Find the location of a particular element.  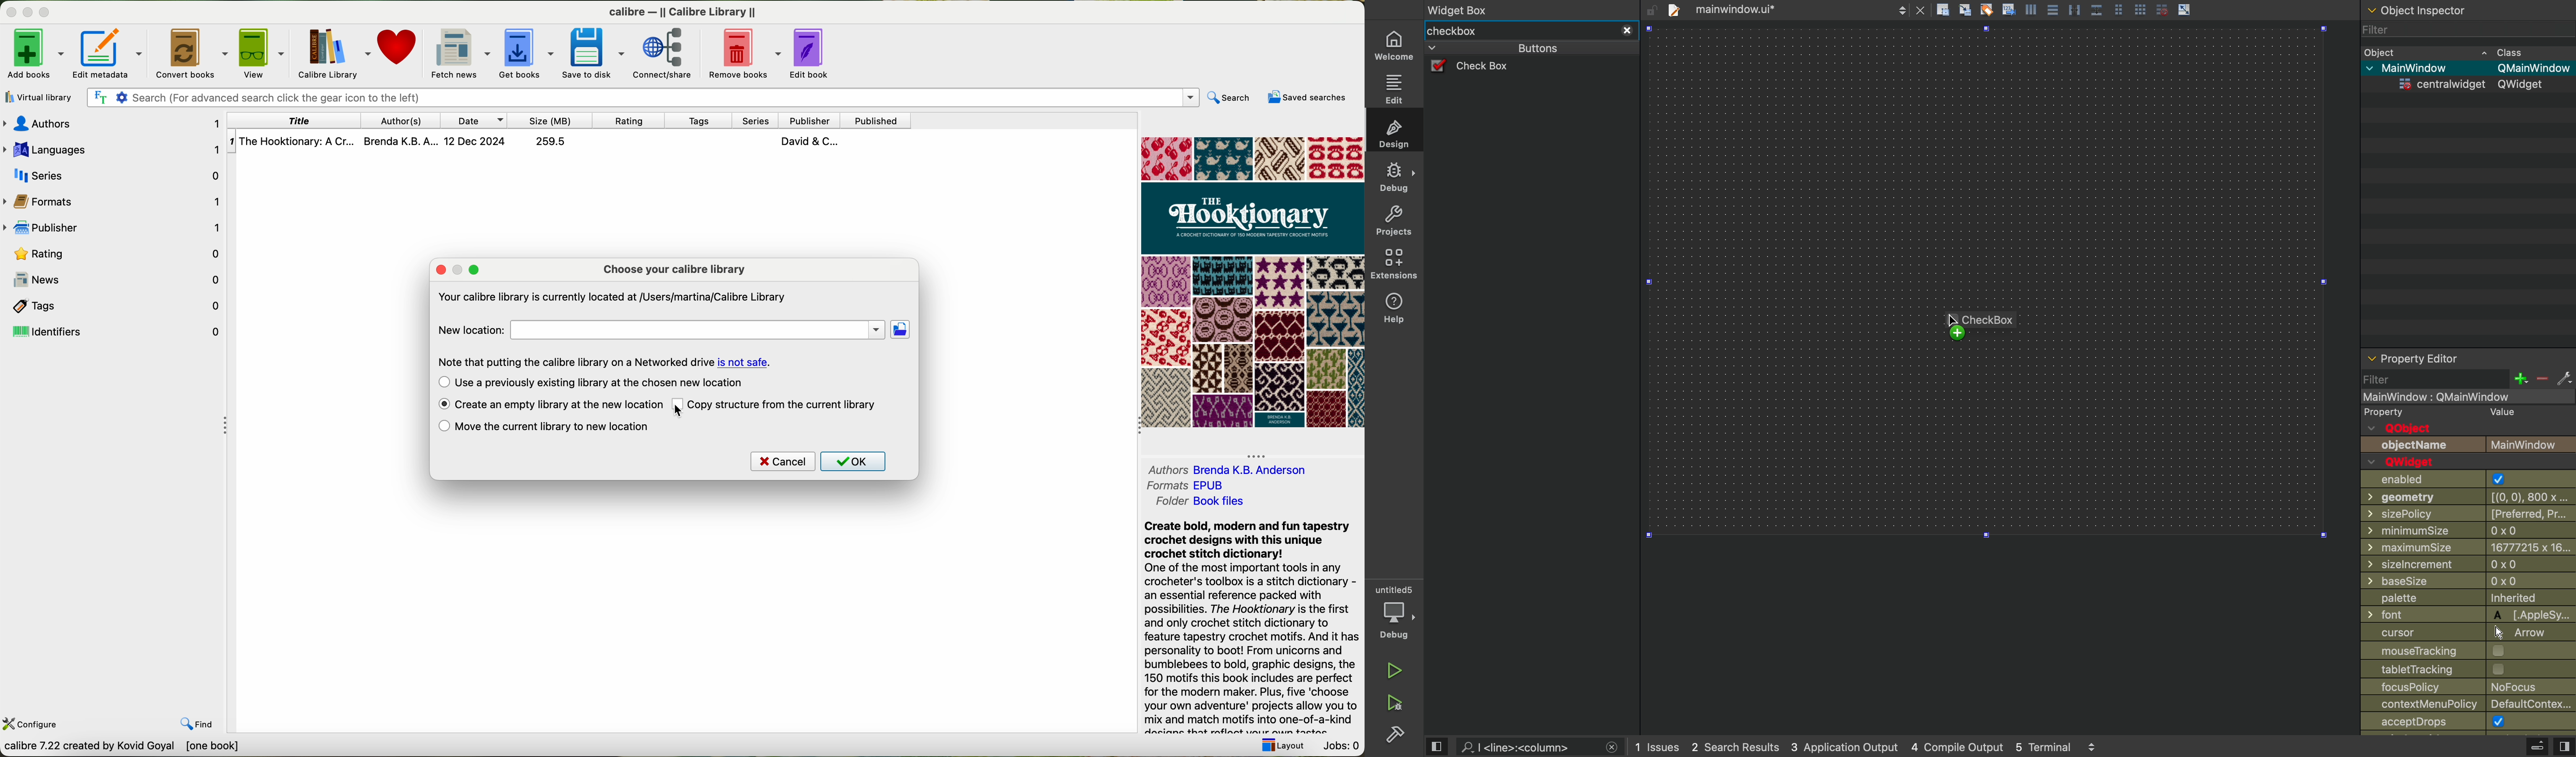

tags is located at coordinates (112, 307).